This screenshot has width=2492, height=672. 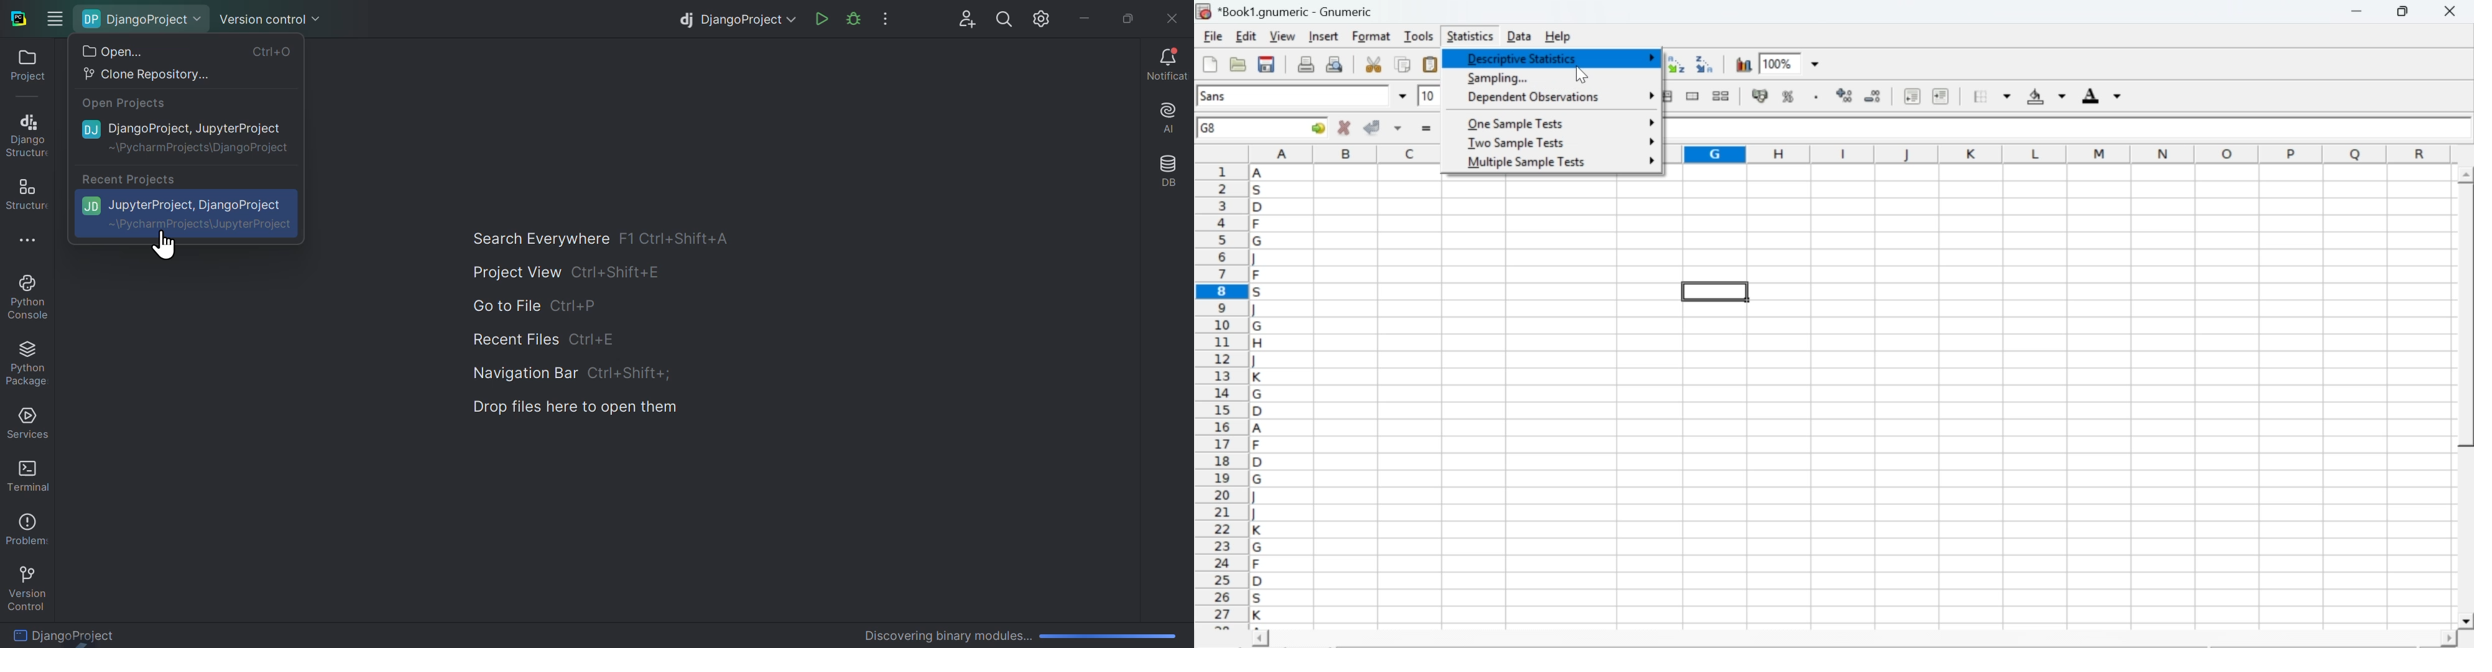 What do you see at coordinates (1372, 36) in the screenshot?
I see `format` at bounding box center [1372, 36].